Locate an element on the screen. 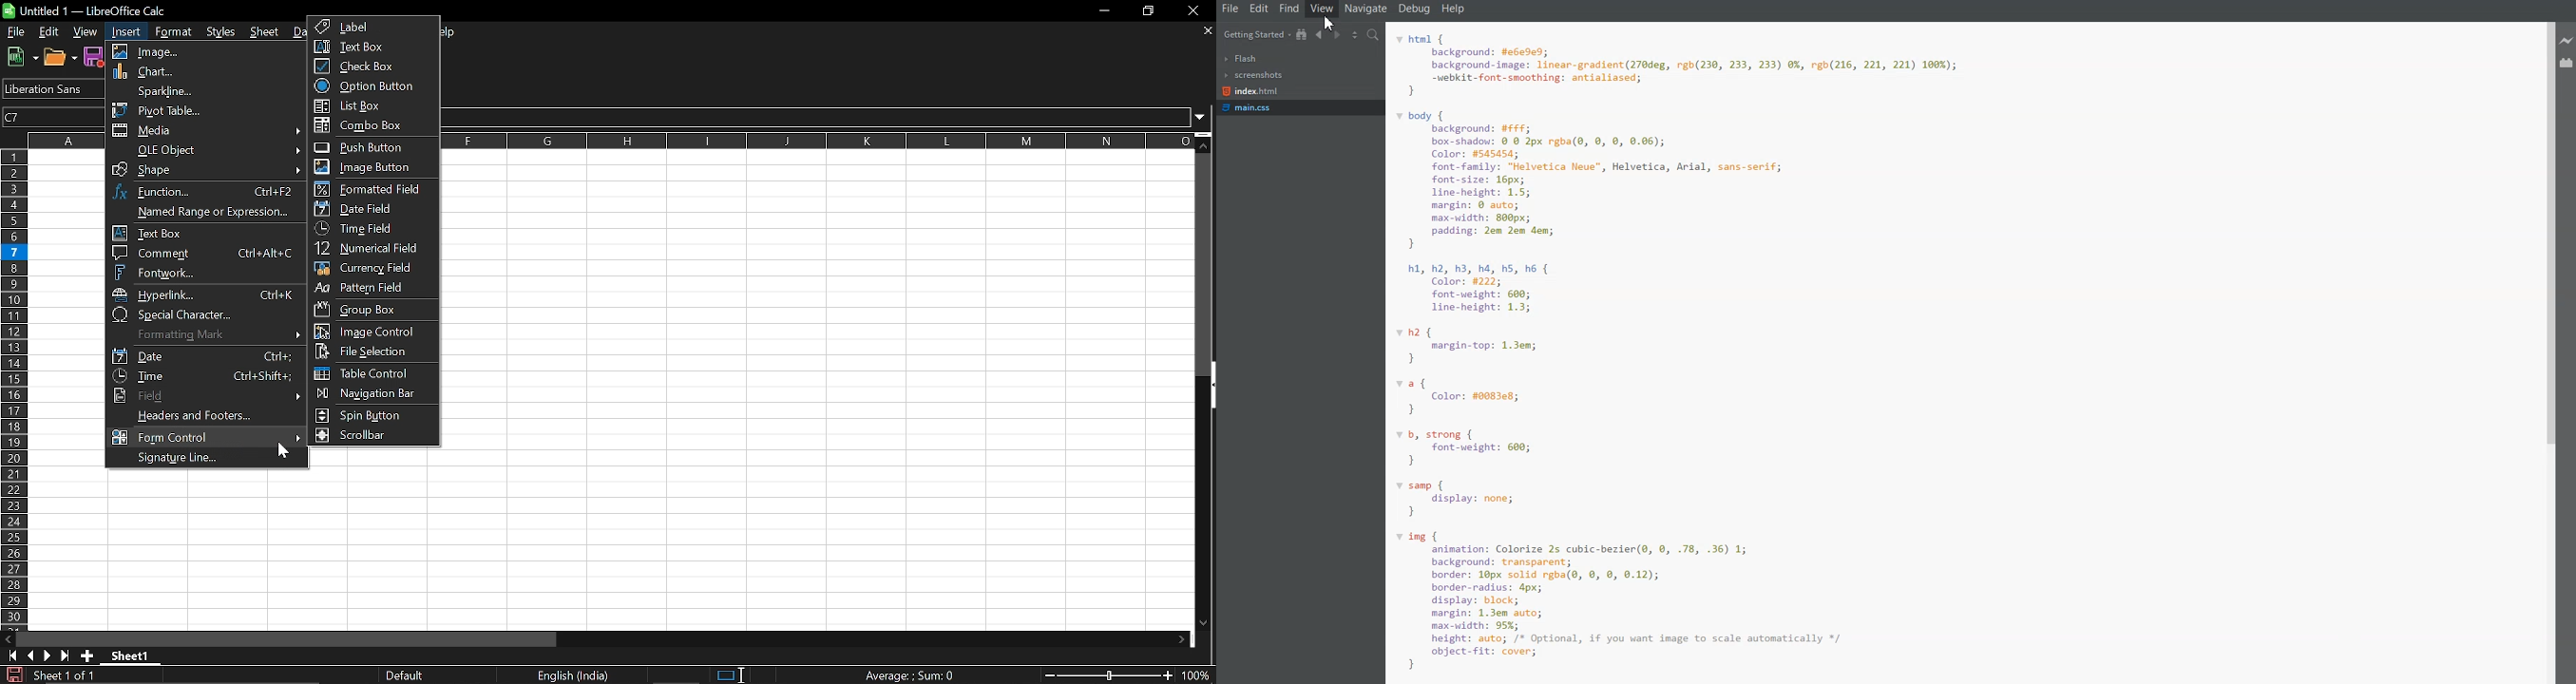 This screenshot has width=2576, height=700. index.html is located at coordinates (1250, 91).